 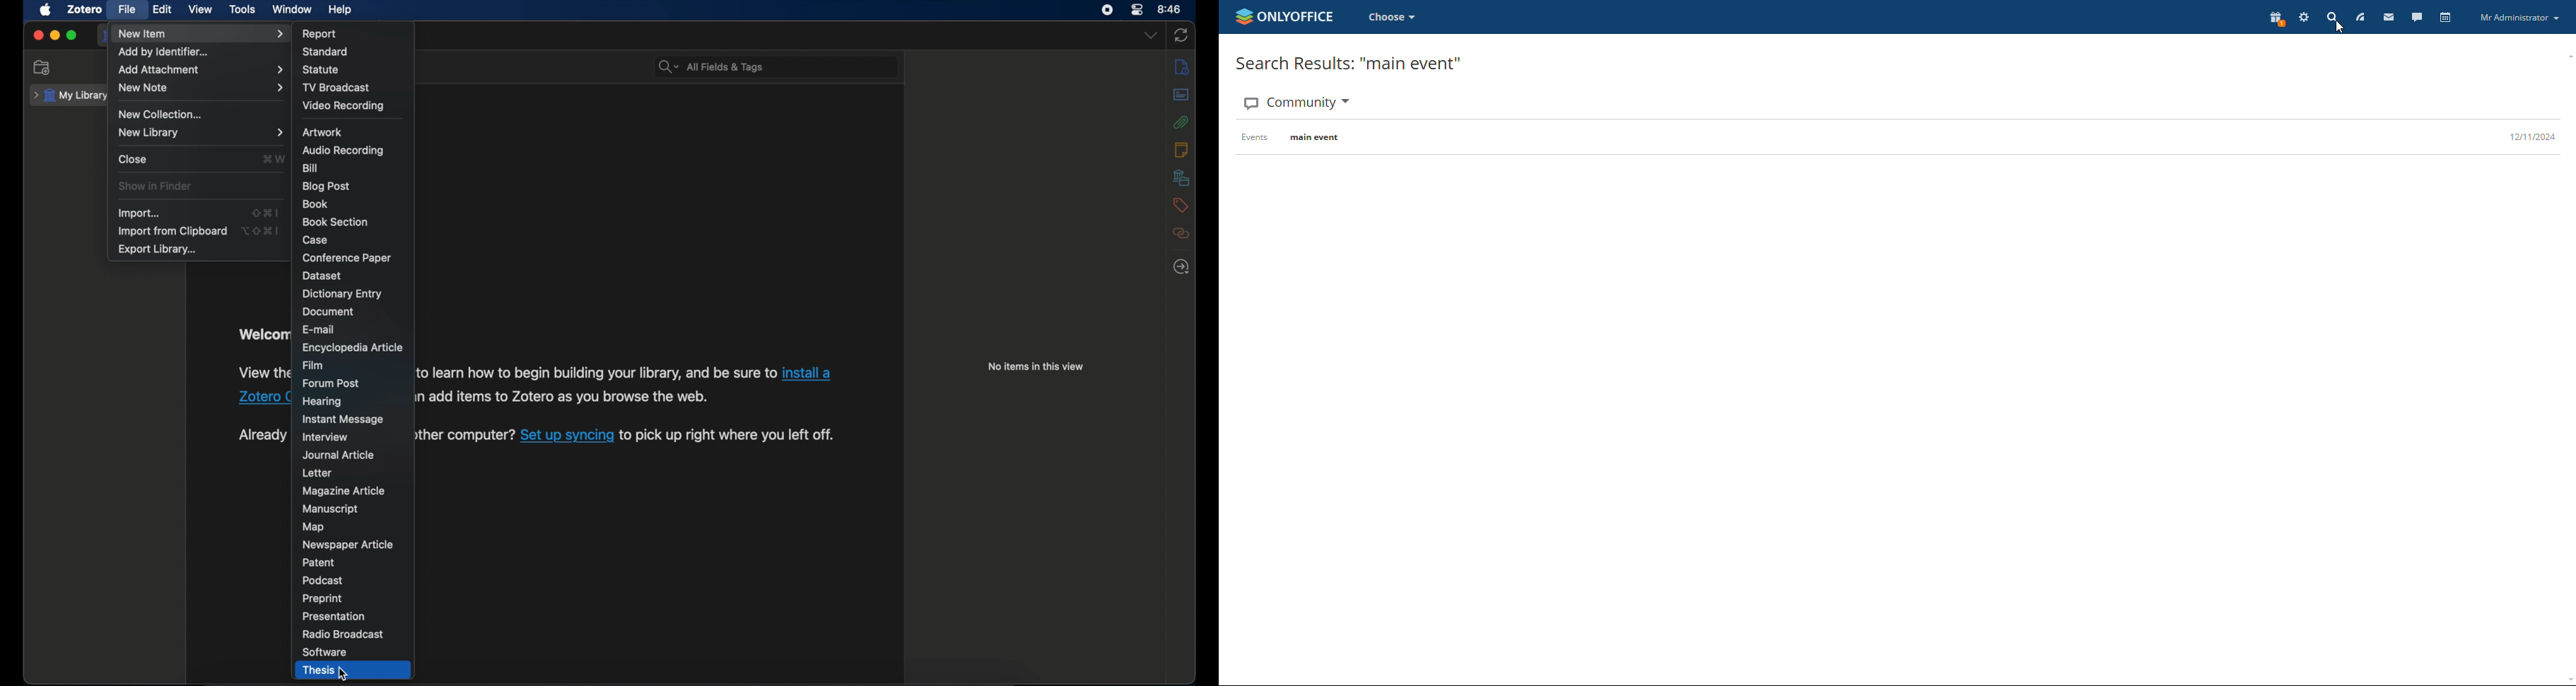 I want to click on message, so click(x=344, y=419).